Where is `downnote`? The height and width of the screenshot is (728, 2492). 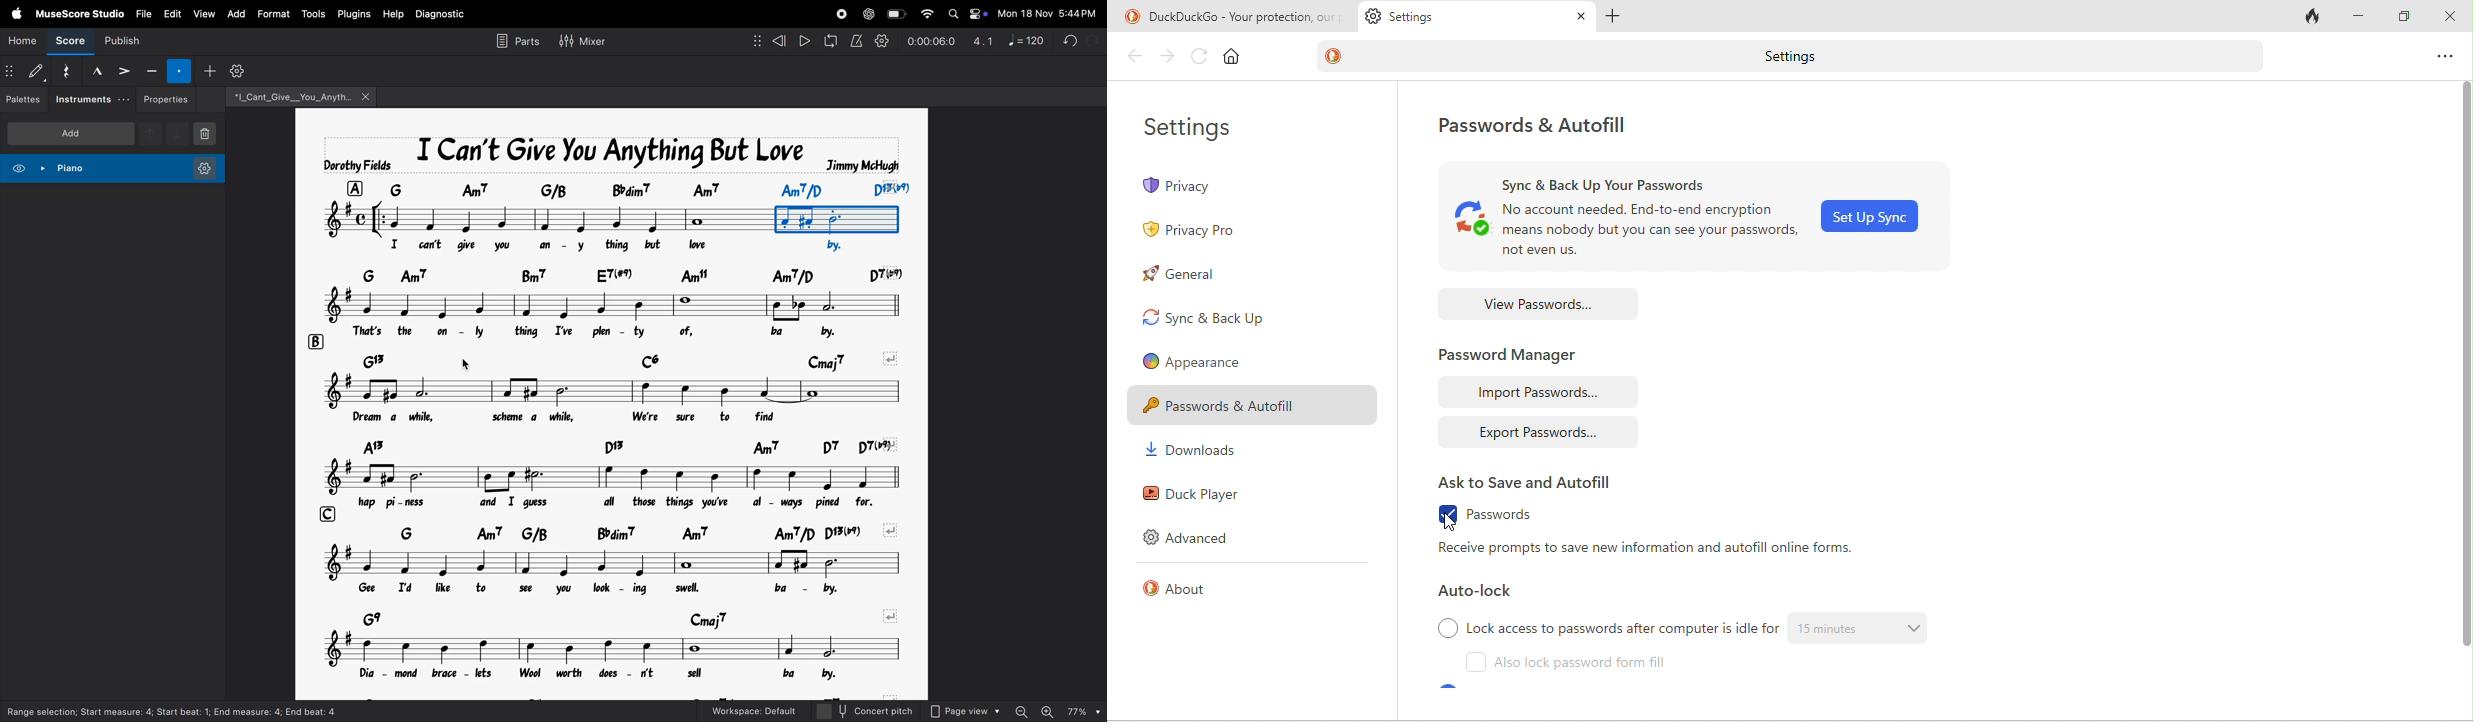
downnote is located at coordinates (176, 134).